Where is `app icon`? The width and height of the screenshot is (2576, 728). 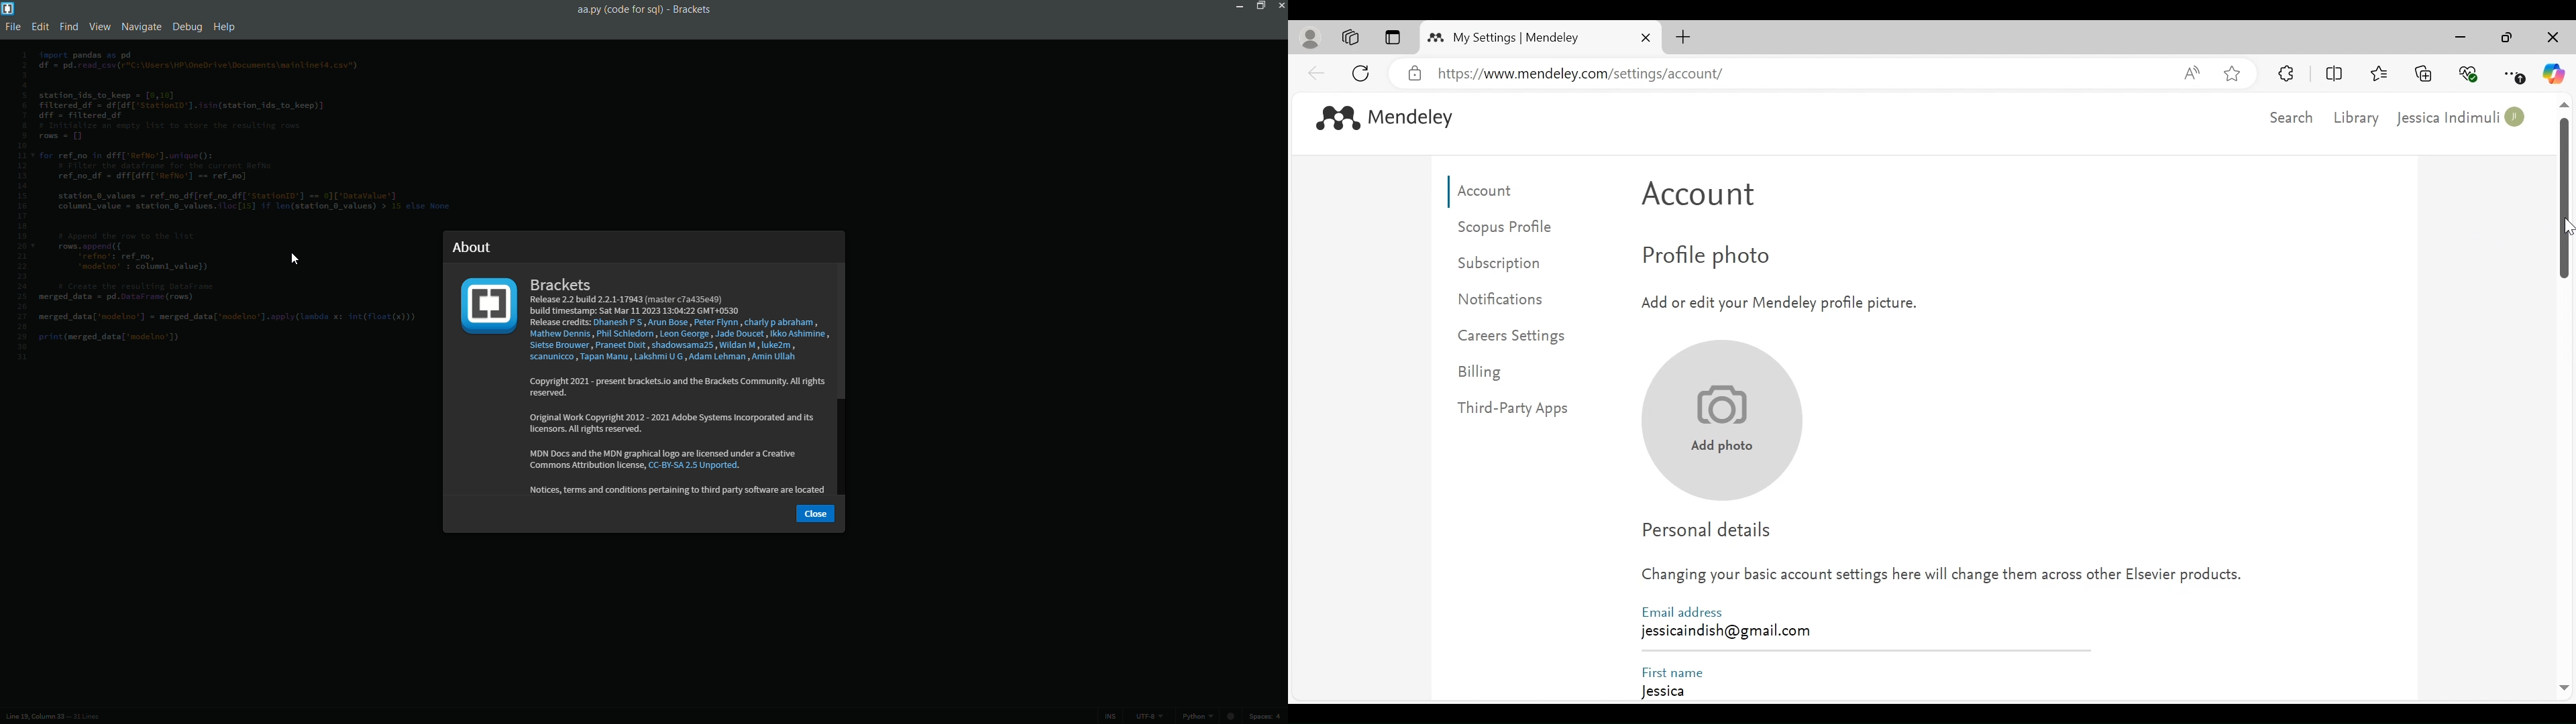 app icon is located at coordinates (9, 9).